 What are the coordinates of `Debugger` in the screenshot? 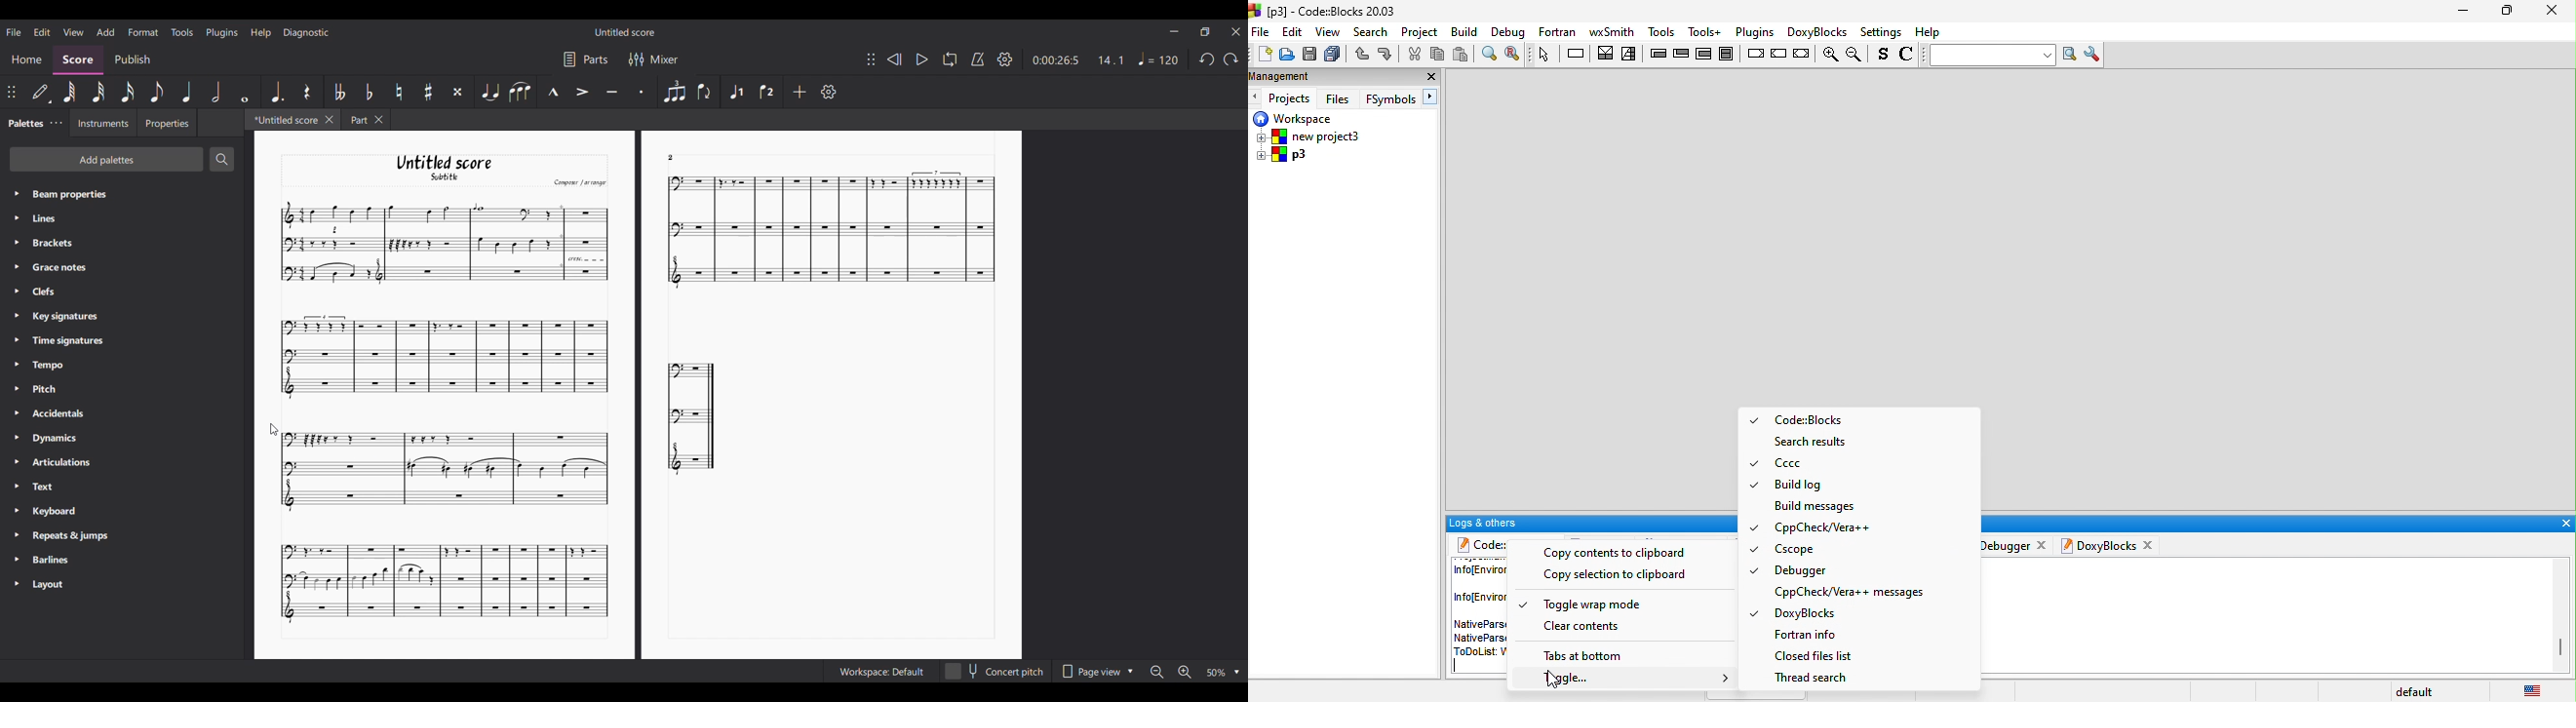 It's located at (1798, 569).